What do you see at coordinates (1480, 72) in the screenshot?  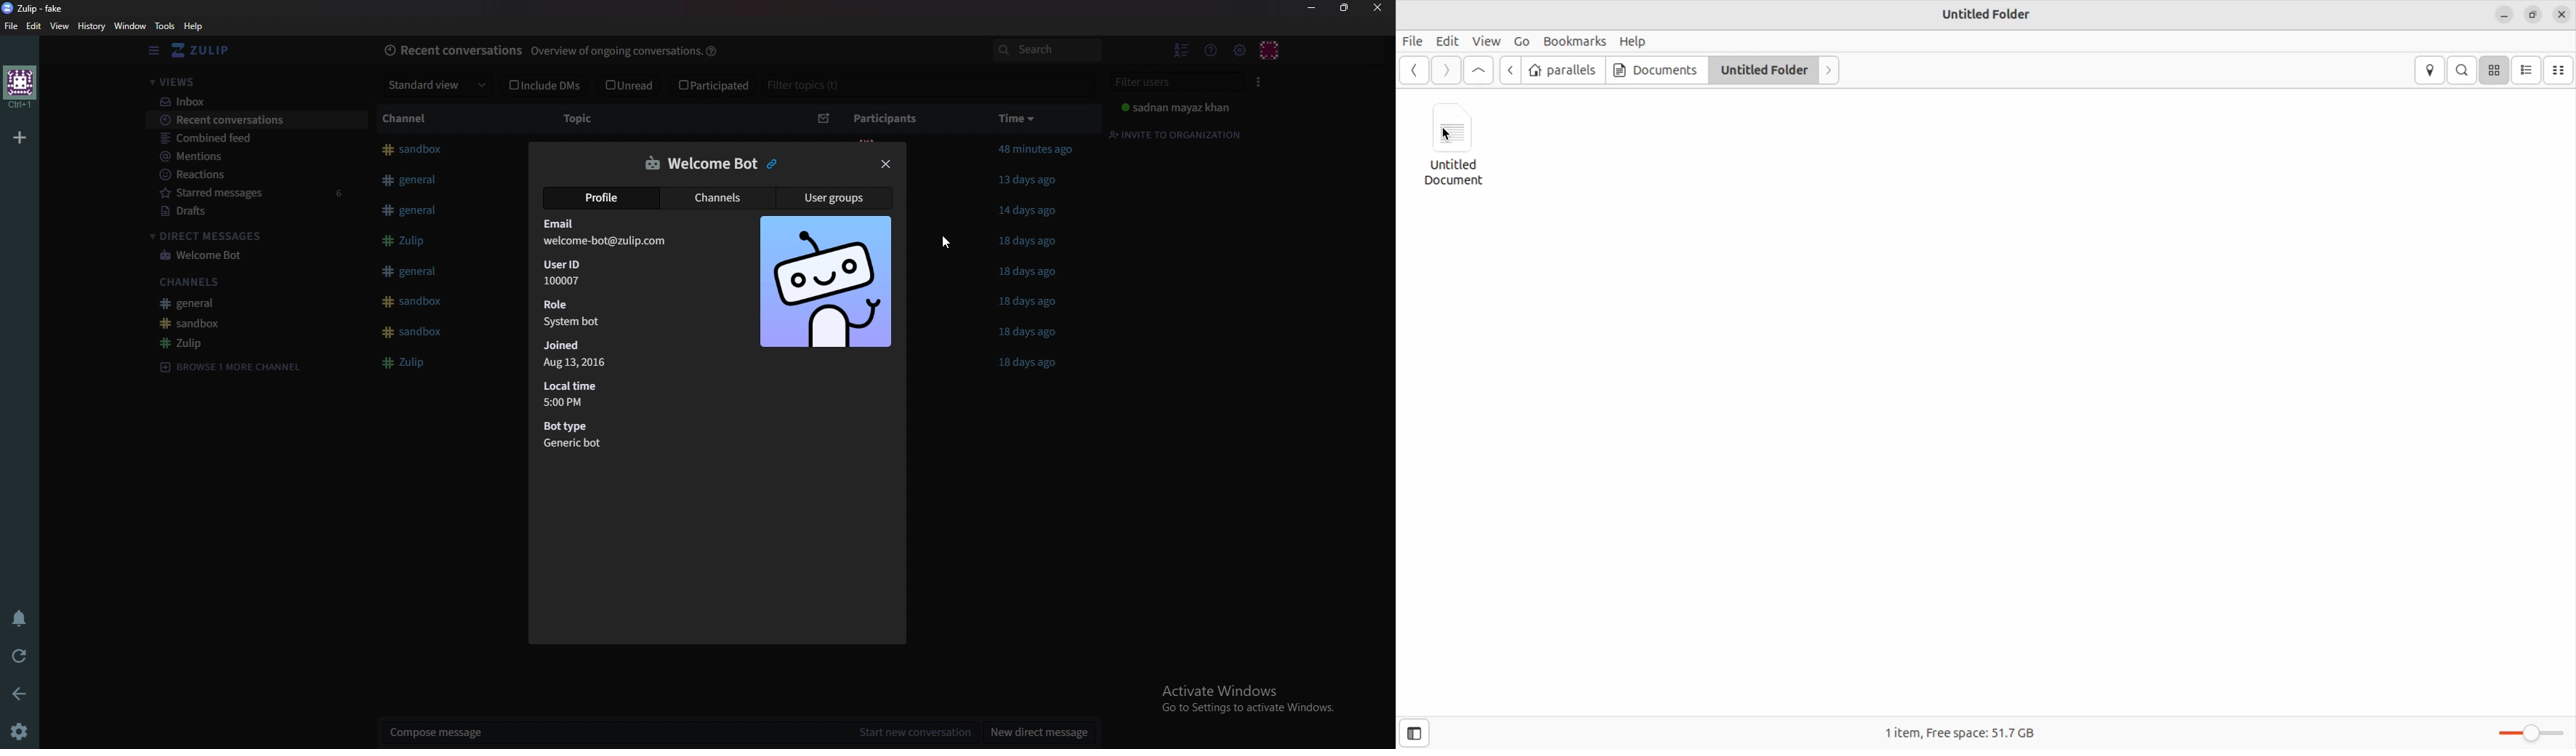 I see `Go up` at bounding box center [1480, 72].